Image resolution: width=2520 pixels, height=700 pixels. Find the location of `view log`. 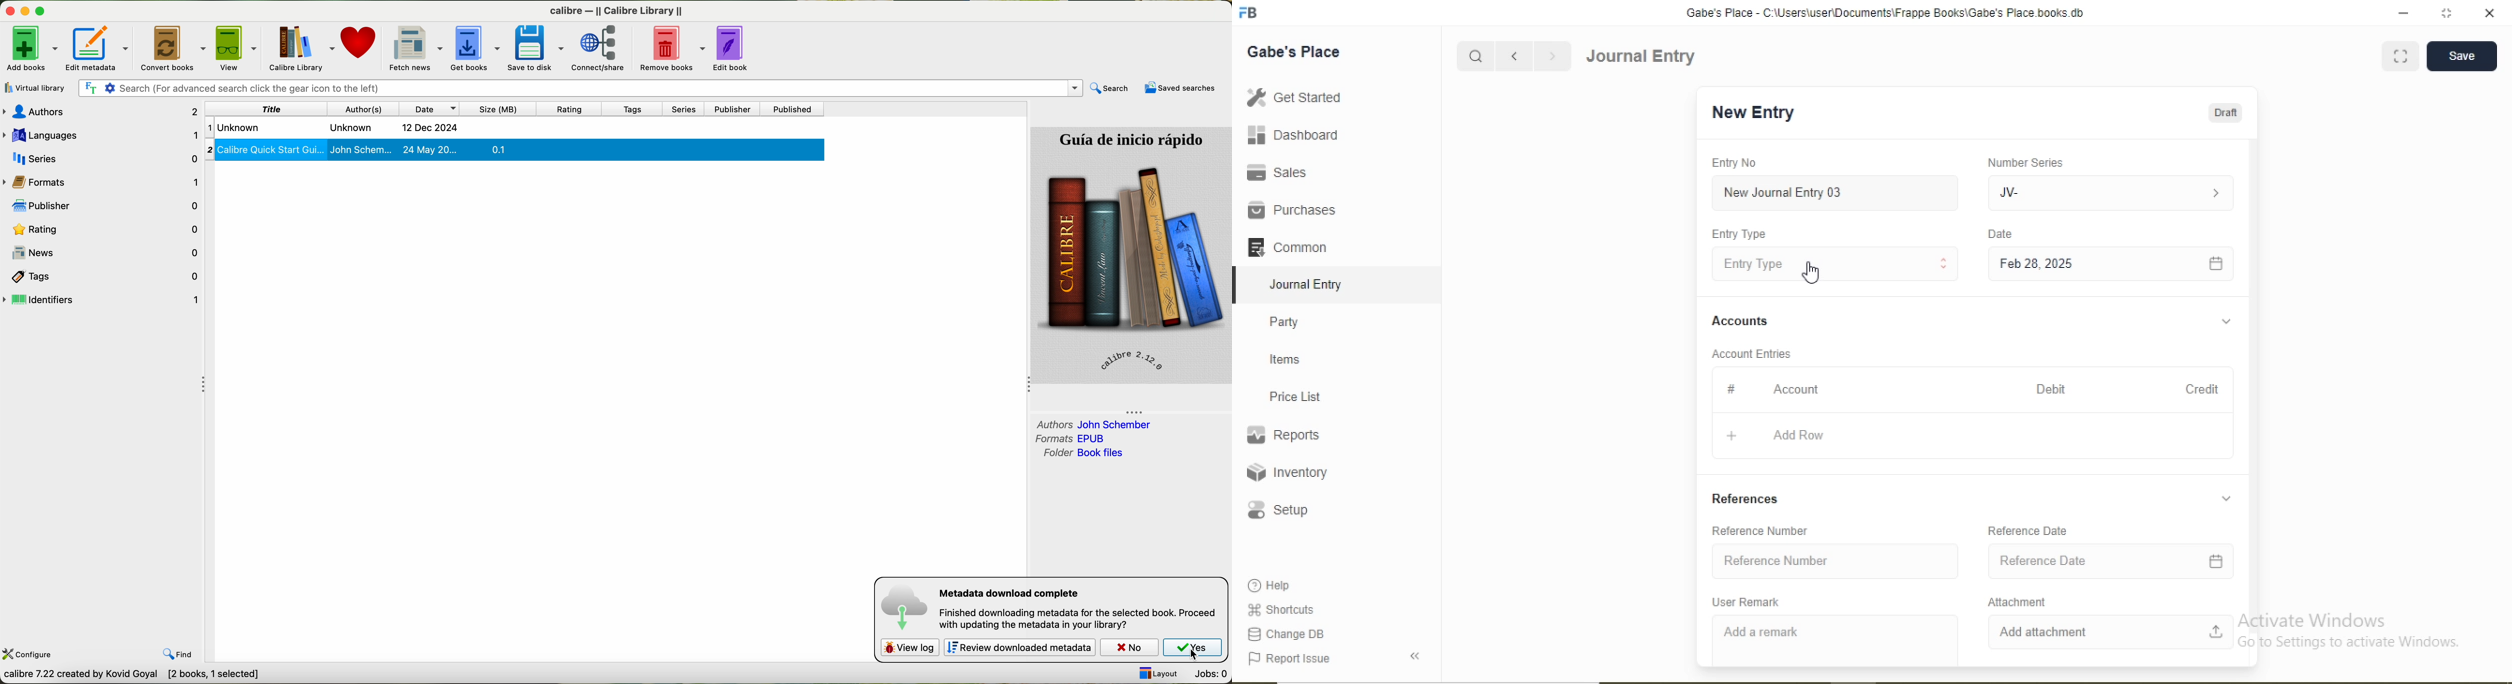

view log is located at coordinates (910, 647).